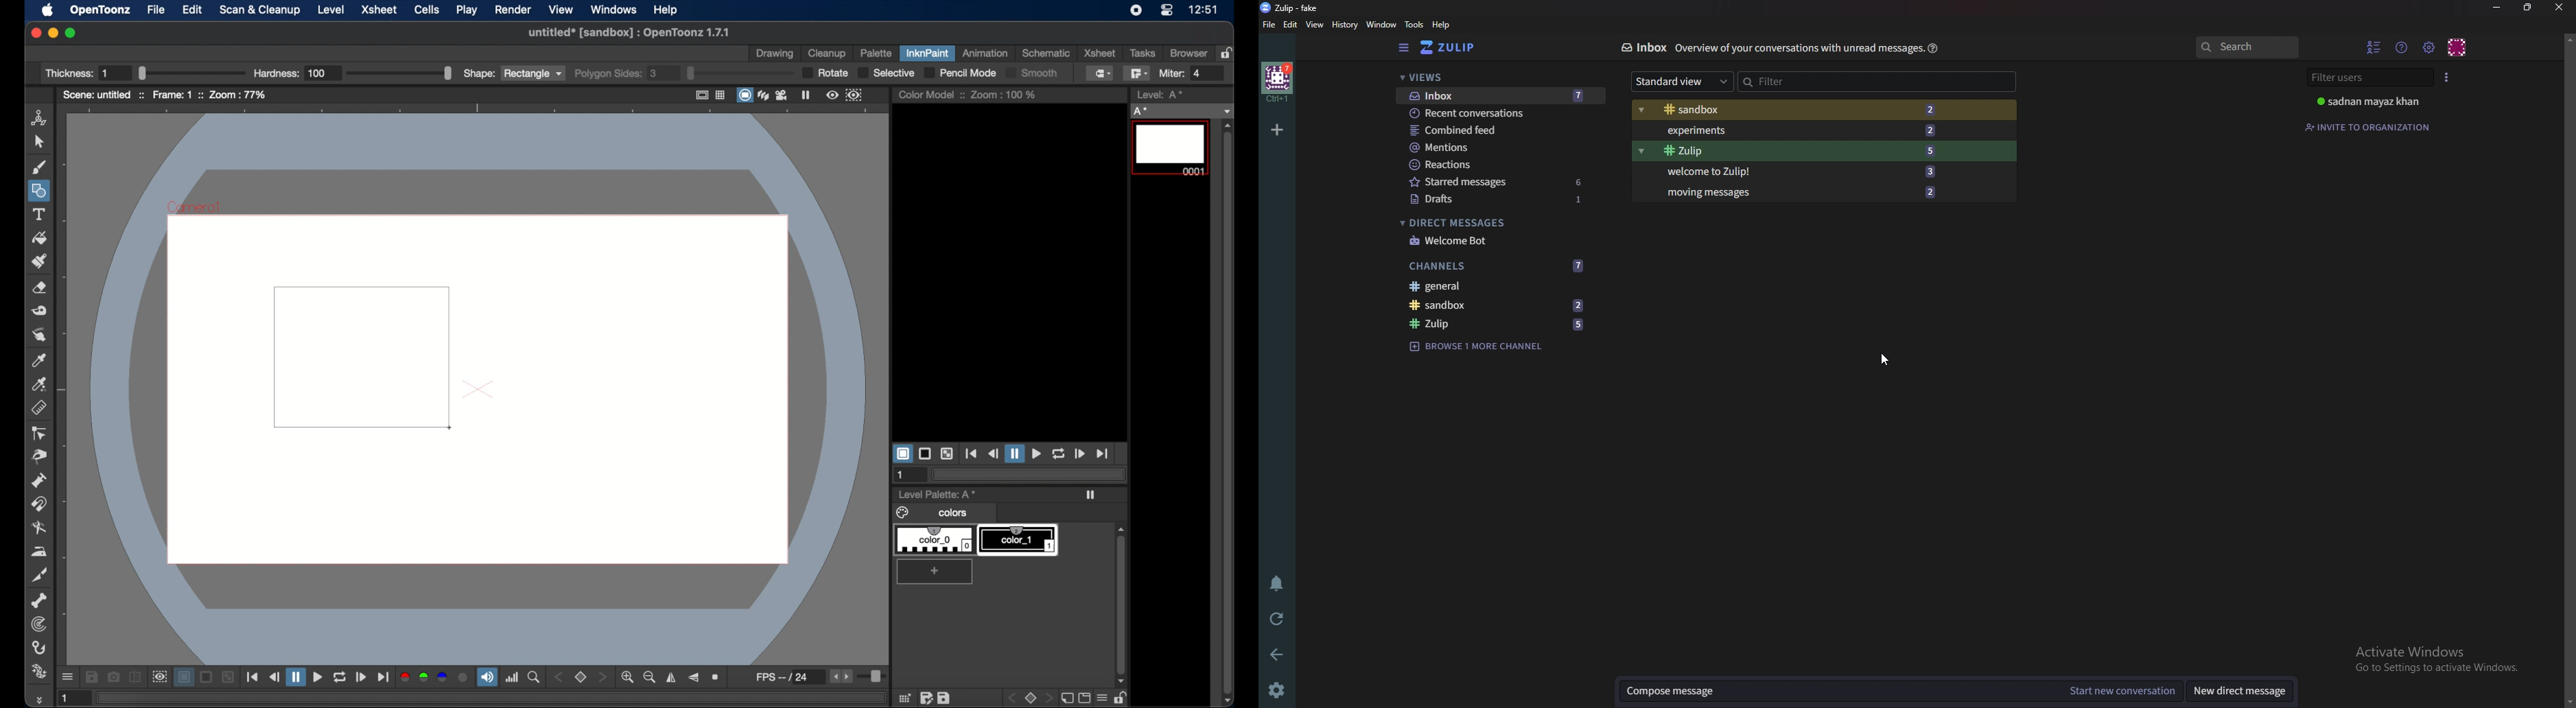  Describe the element at coordinates (1792, 109) in the screenshot. I see `# Sandbox 2` at that location.